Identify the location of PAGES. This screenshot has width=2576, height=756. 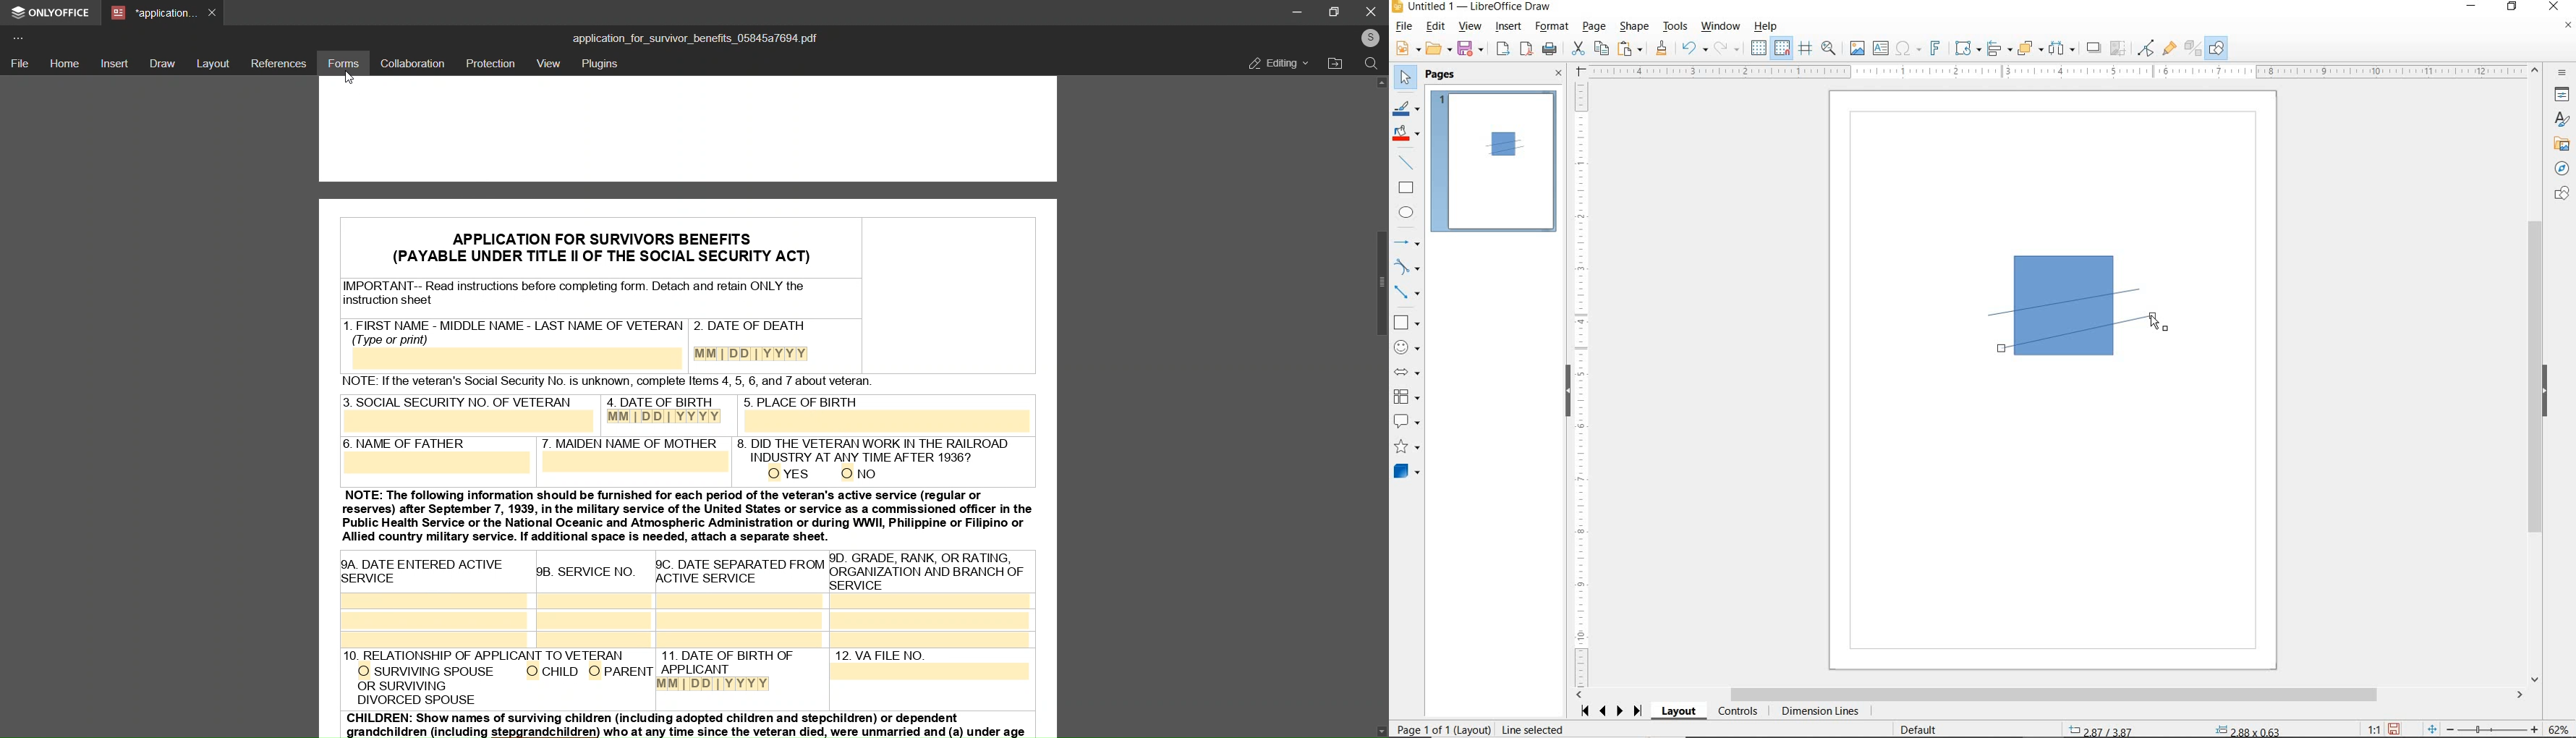
(1442, 76).